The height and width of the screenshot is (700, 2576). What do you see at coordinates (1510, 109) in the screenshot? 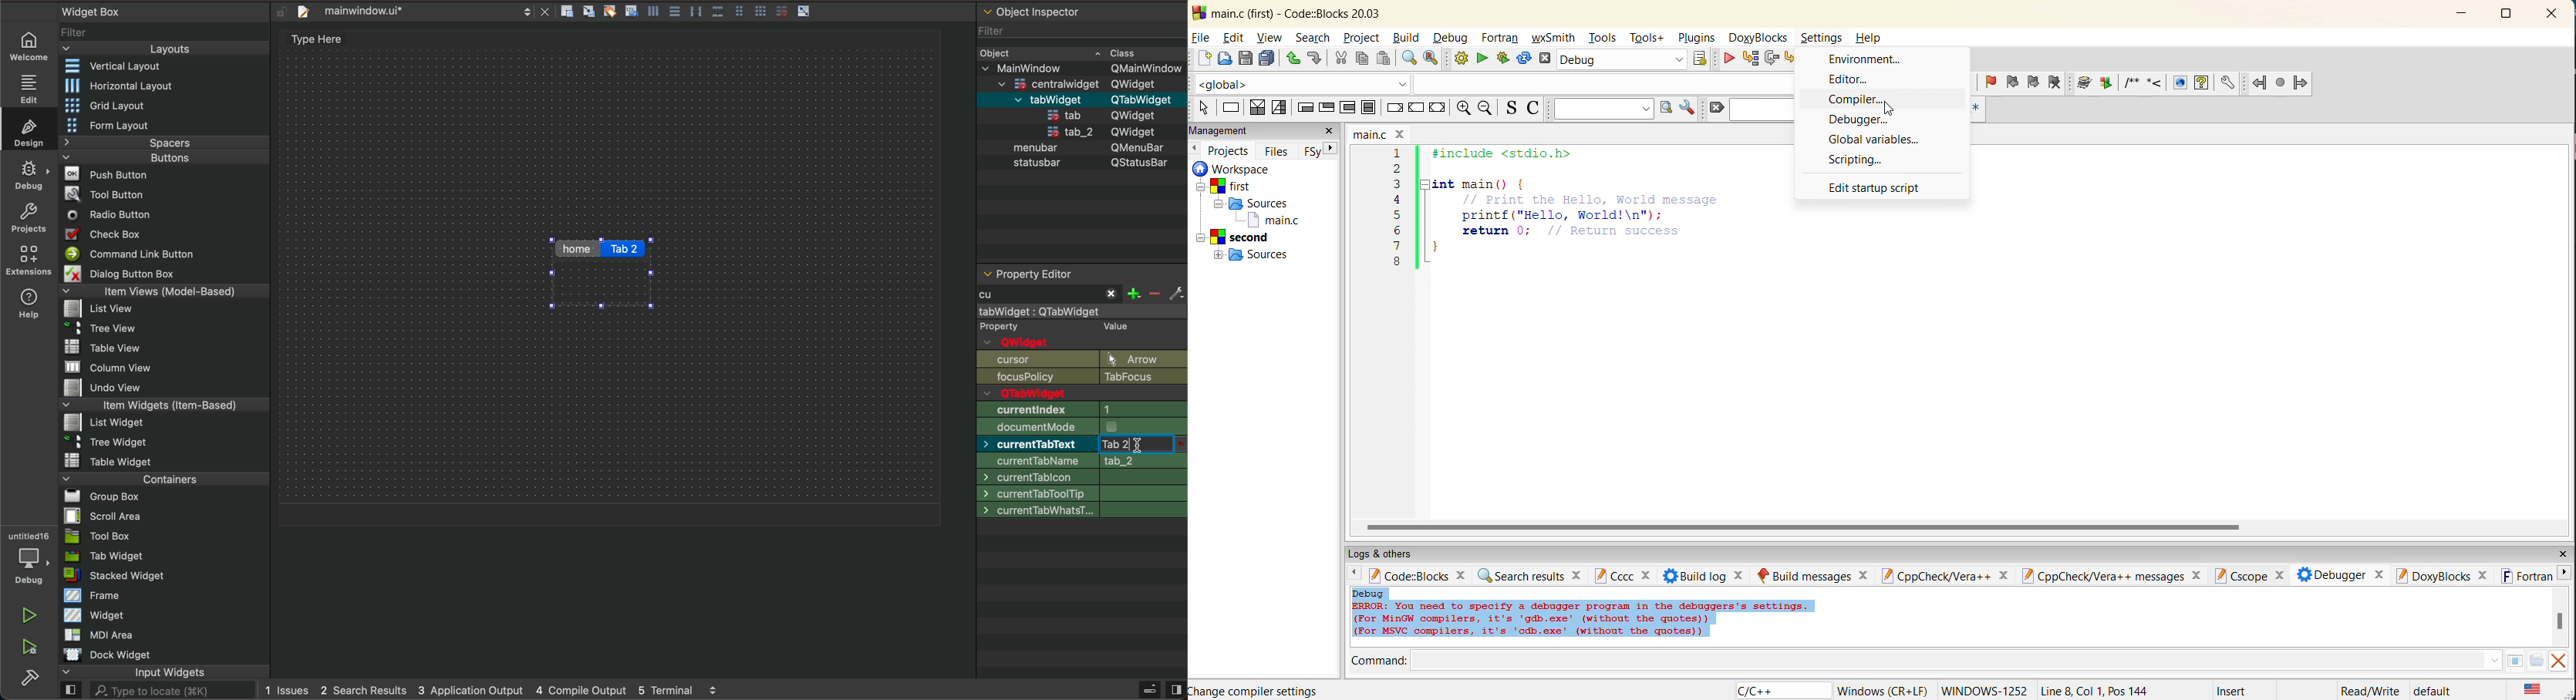
I see `toggle source` at bounding box center [1510, 109].